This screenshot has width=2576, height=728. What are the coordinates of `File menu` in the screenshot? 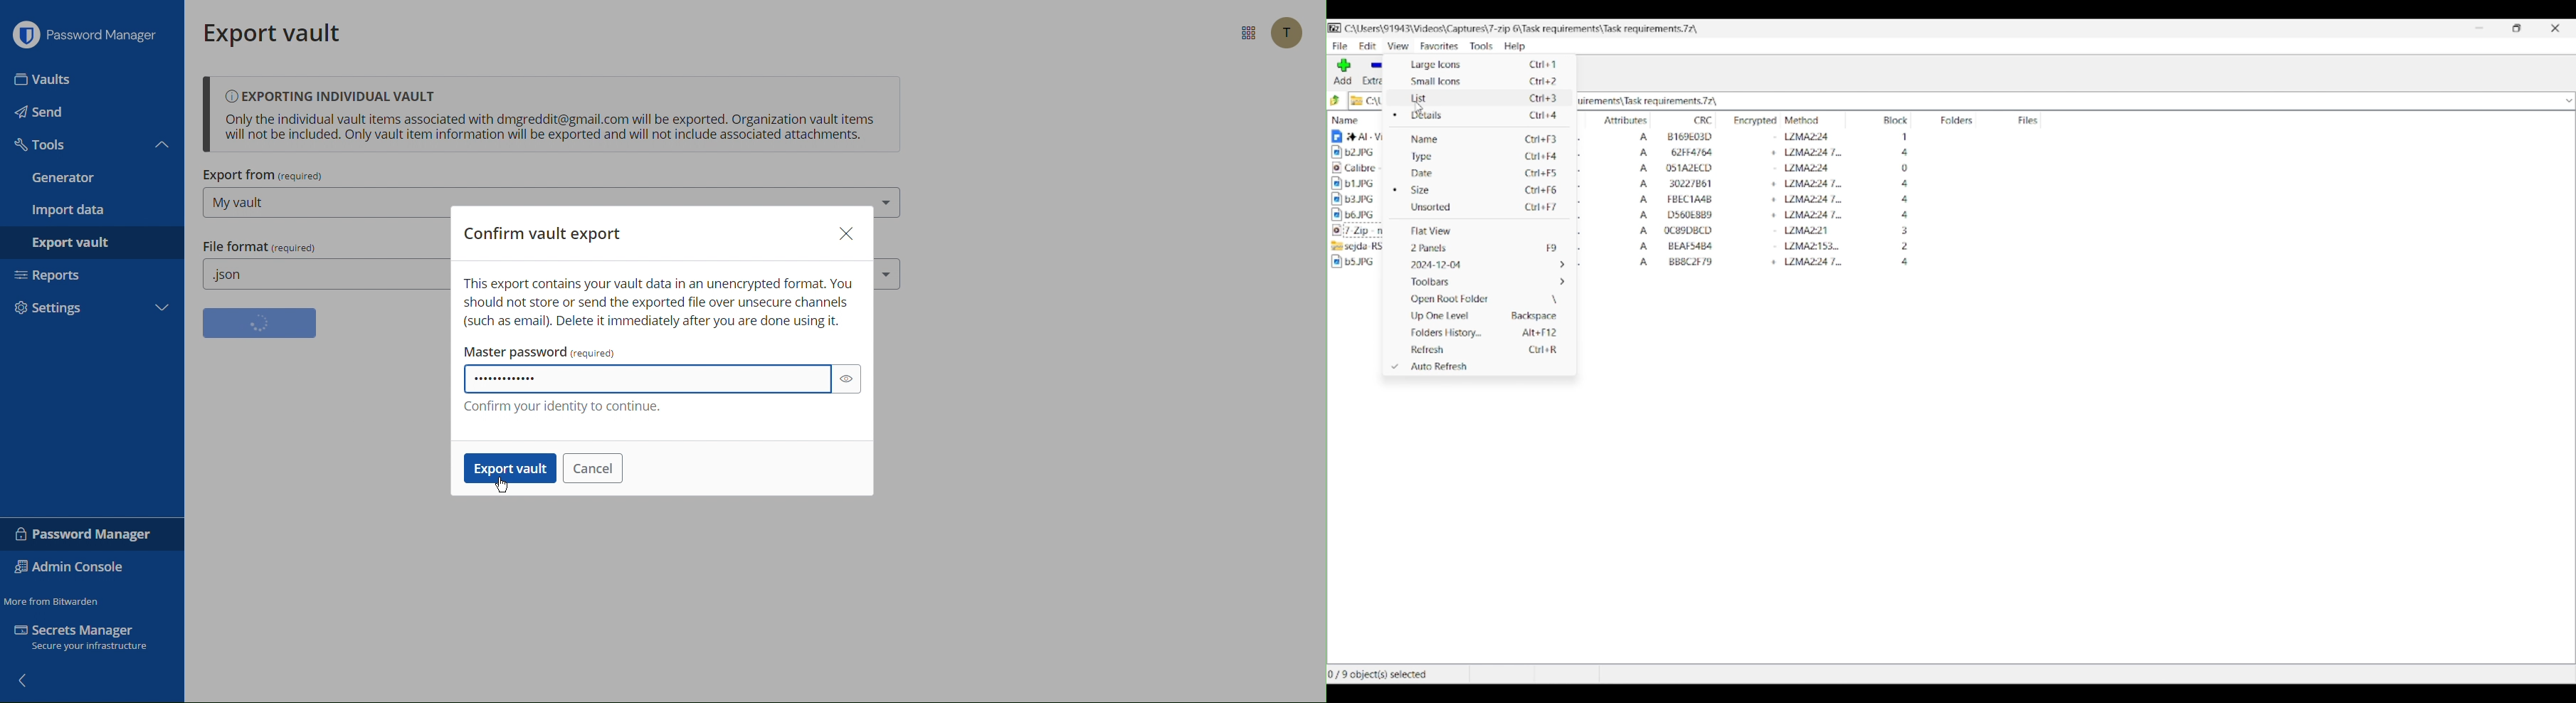 It's located at (1340, 46).